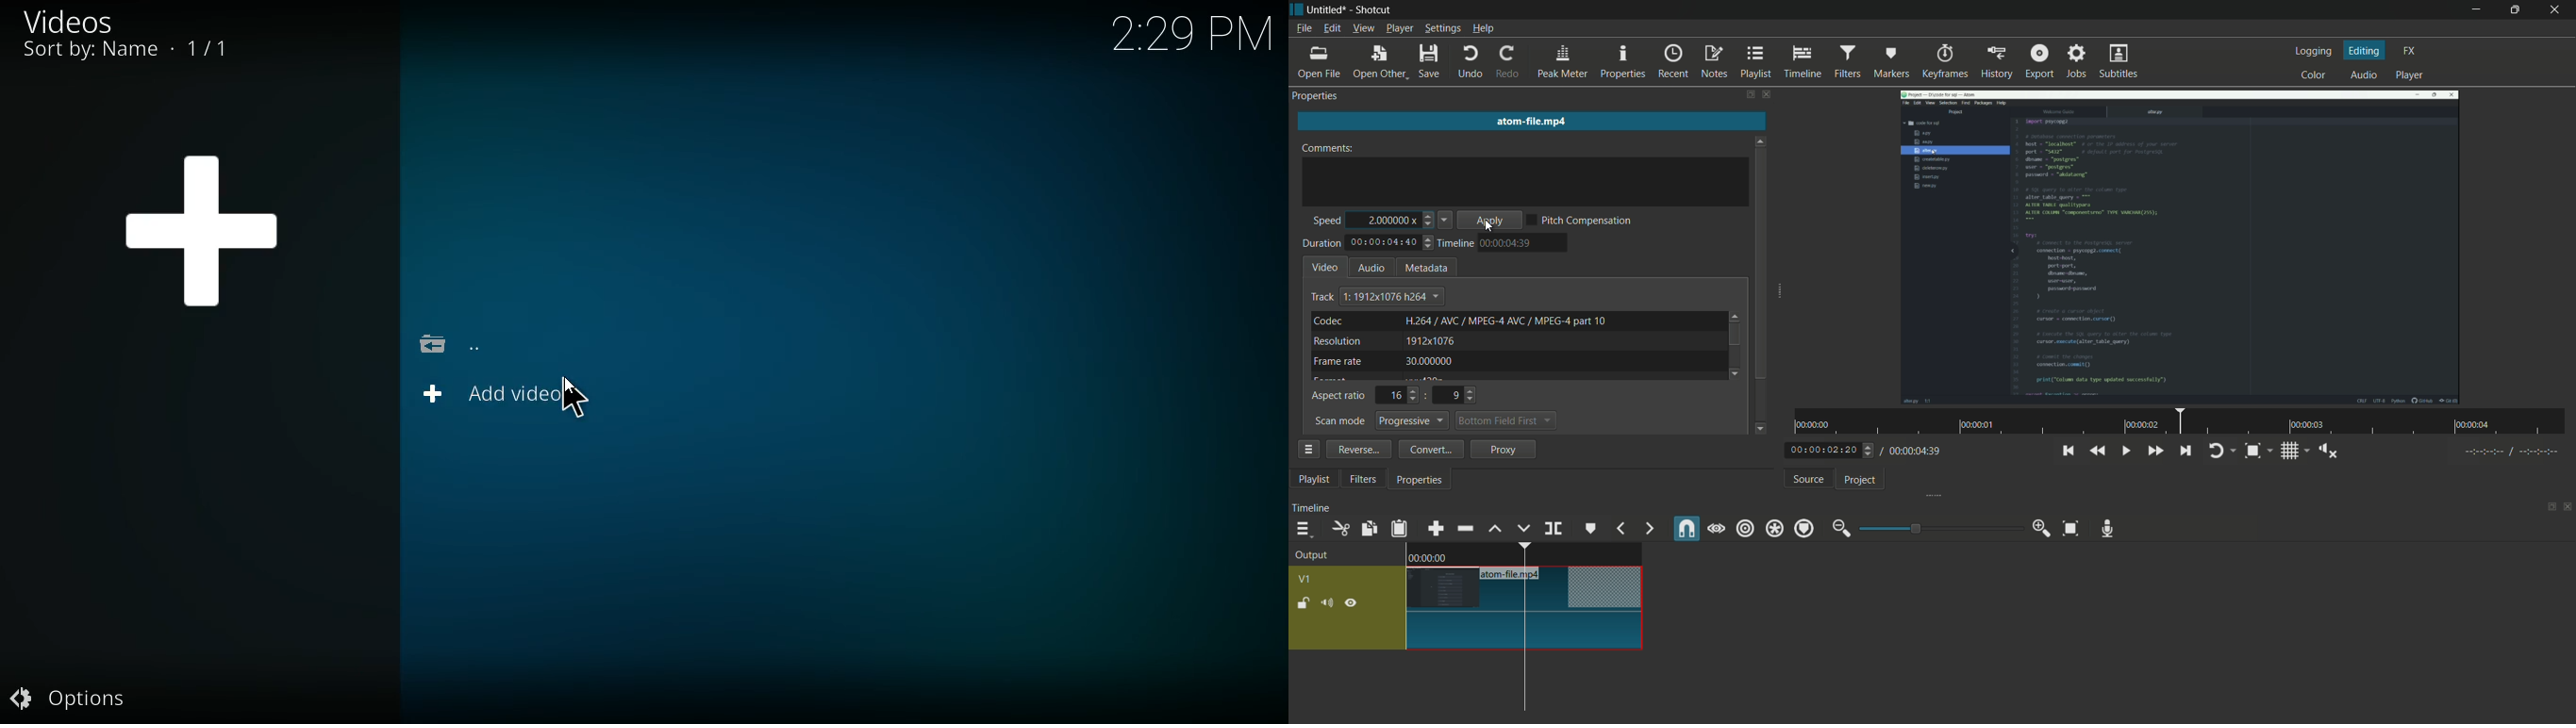 The height and width of the screenshot is (728, 2576). What do you see at coordinates (1305, 29) in the screenshot?
I see `file menu` at bounding box center [1305, 29].